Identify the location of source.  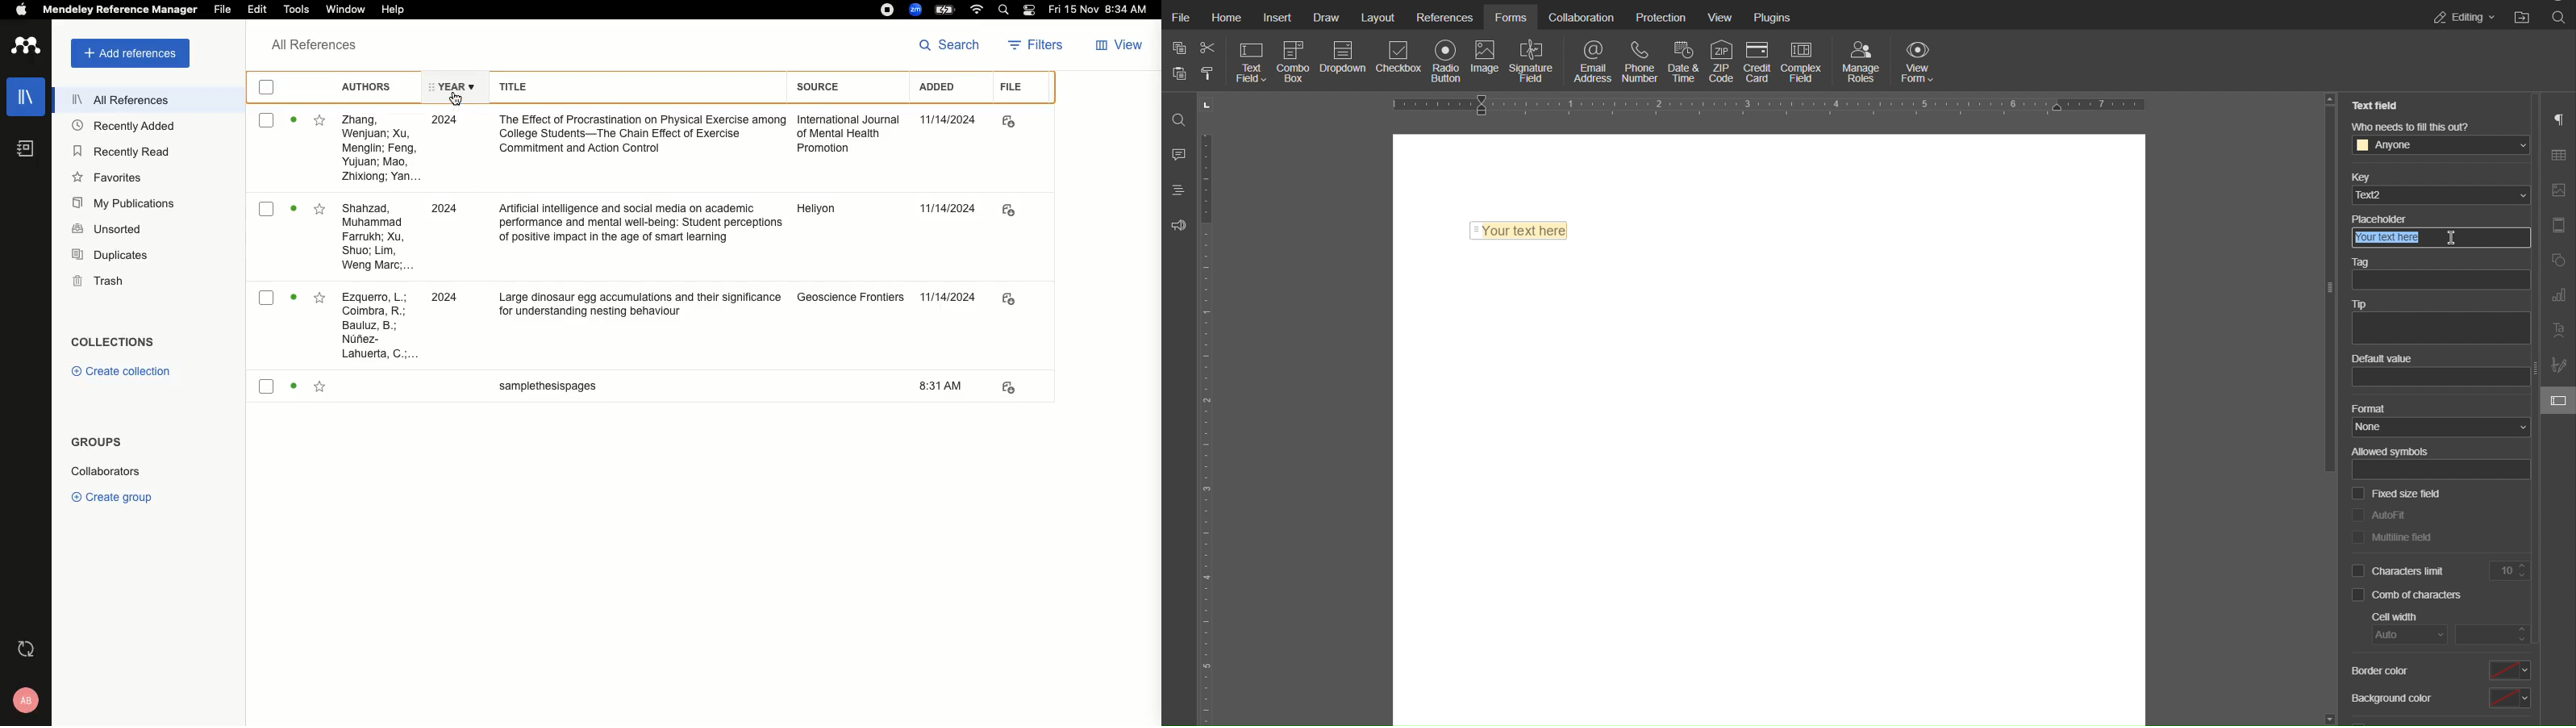
(846, 215).